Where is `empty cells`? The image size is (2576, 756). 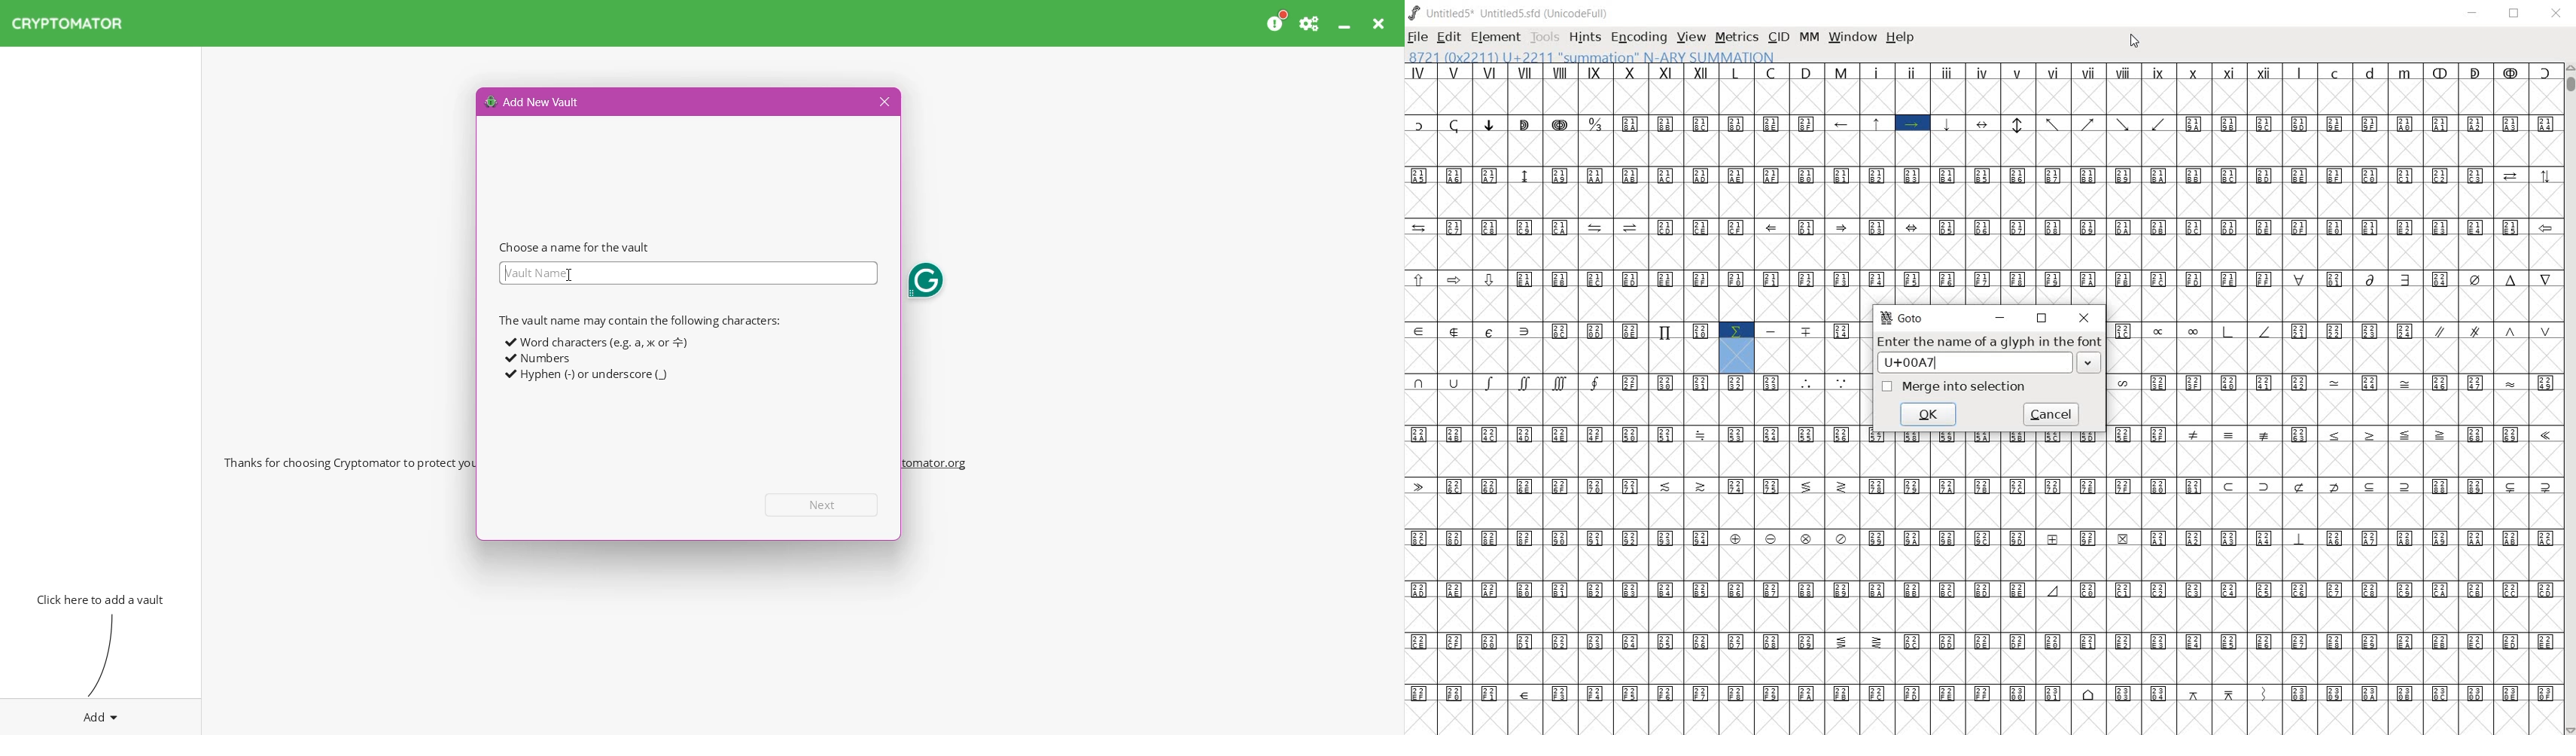
empty cells is located at coordinates (1985, 666).